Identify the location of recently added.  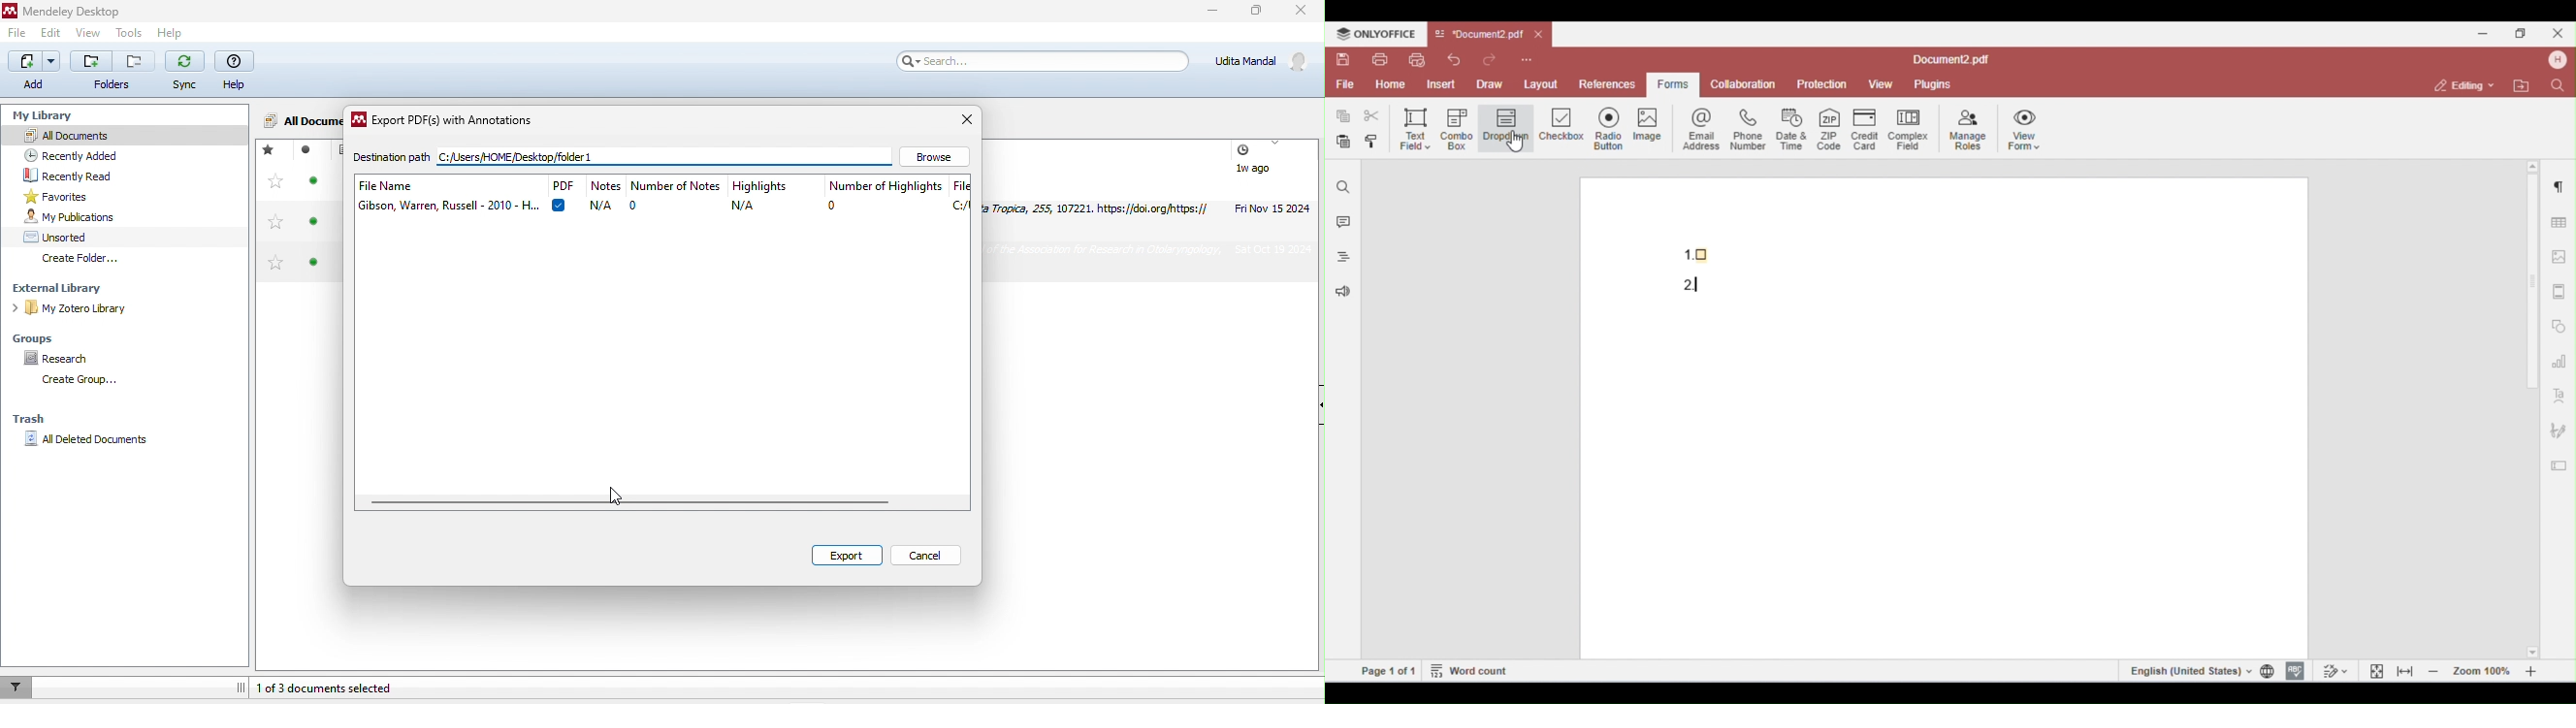
(83, 153).